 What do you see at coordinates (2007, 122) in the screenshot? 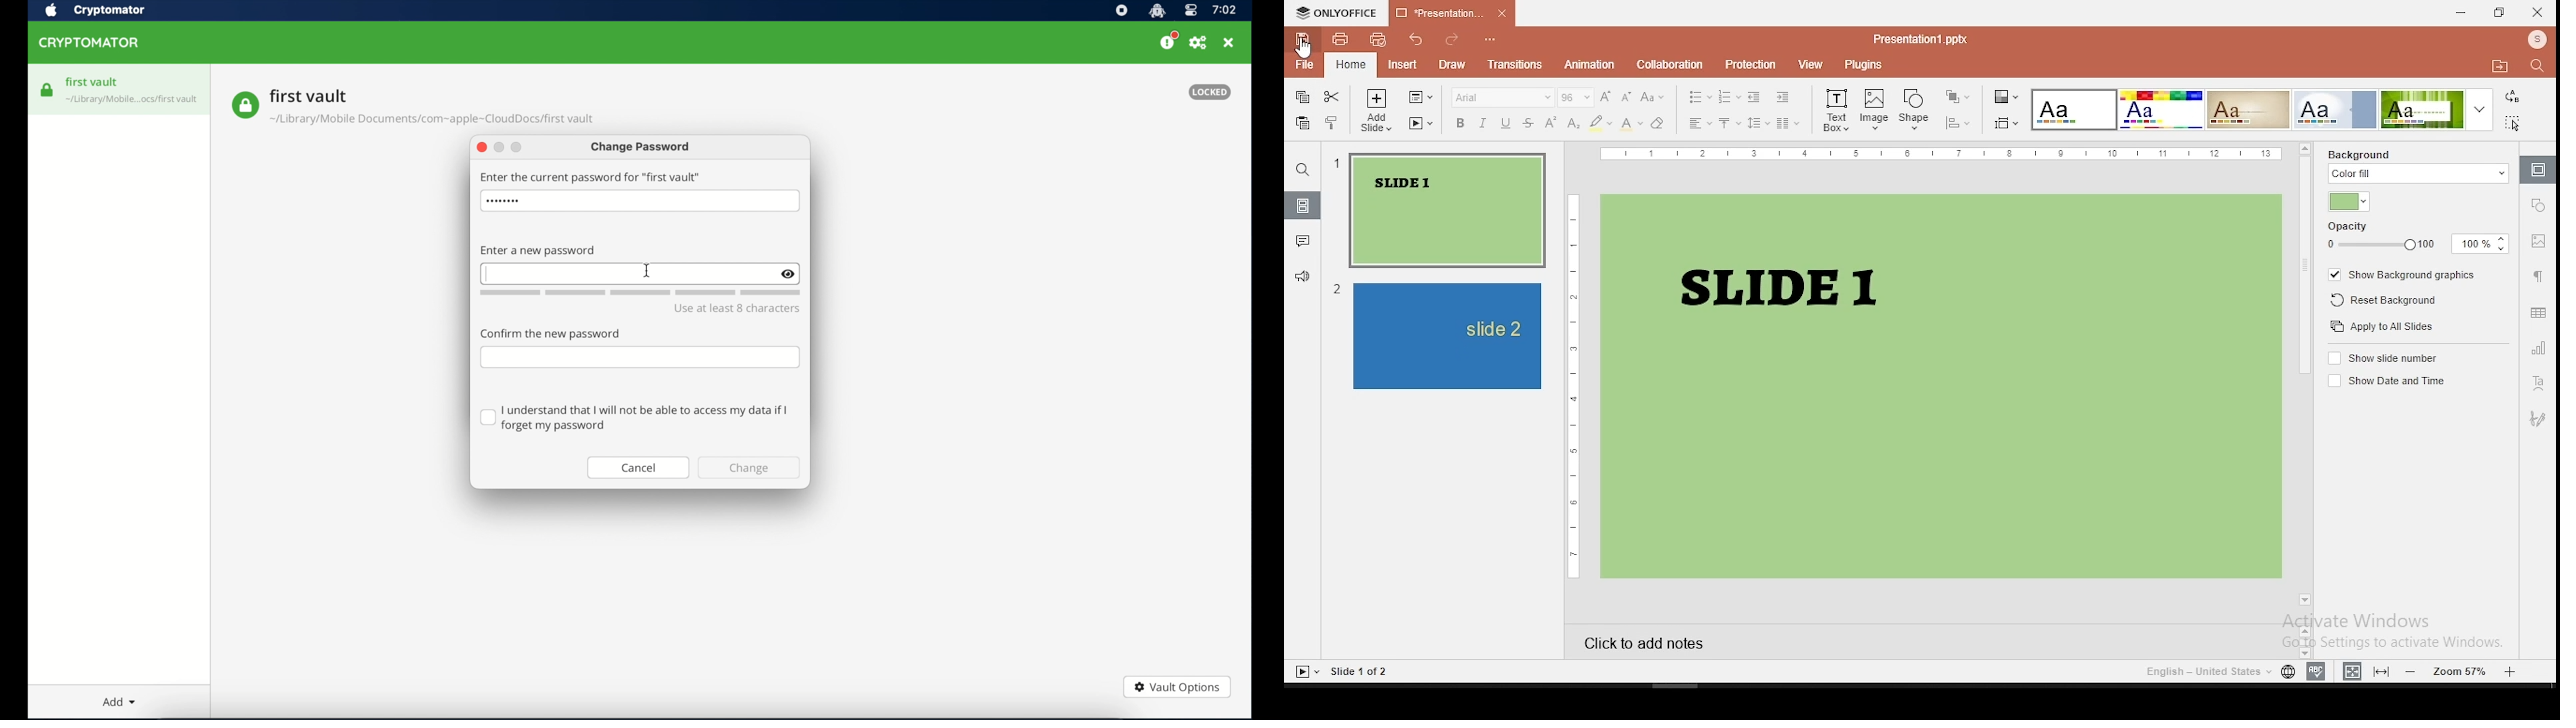
I see `select slide size` at bounding box center [2007, 122].